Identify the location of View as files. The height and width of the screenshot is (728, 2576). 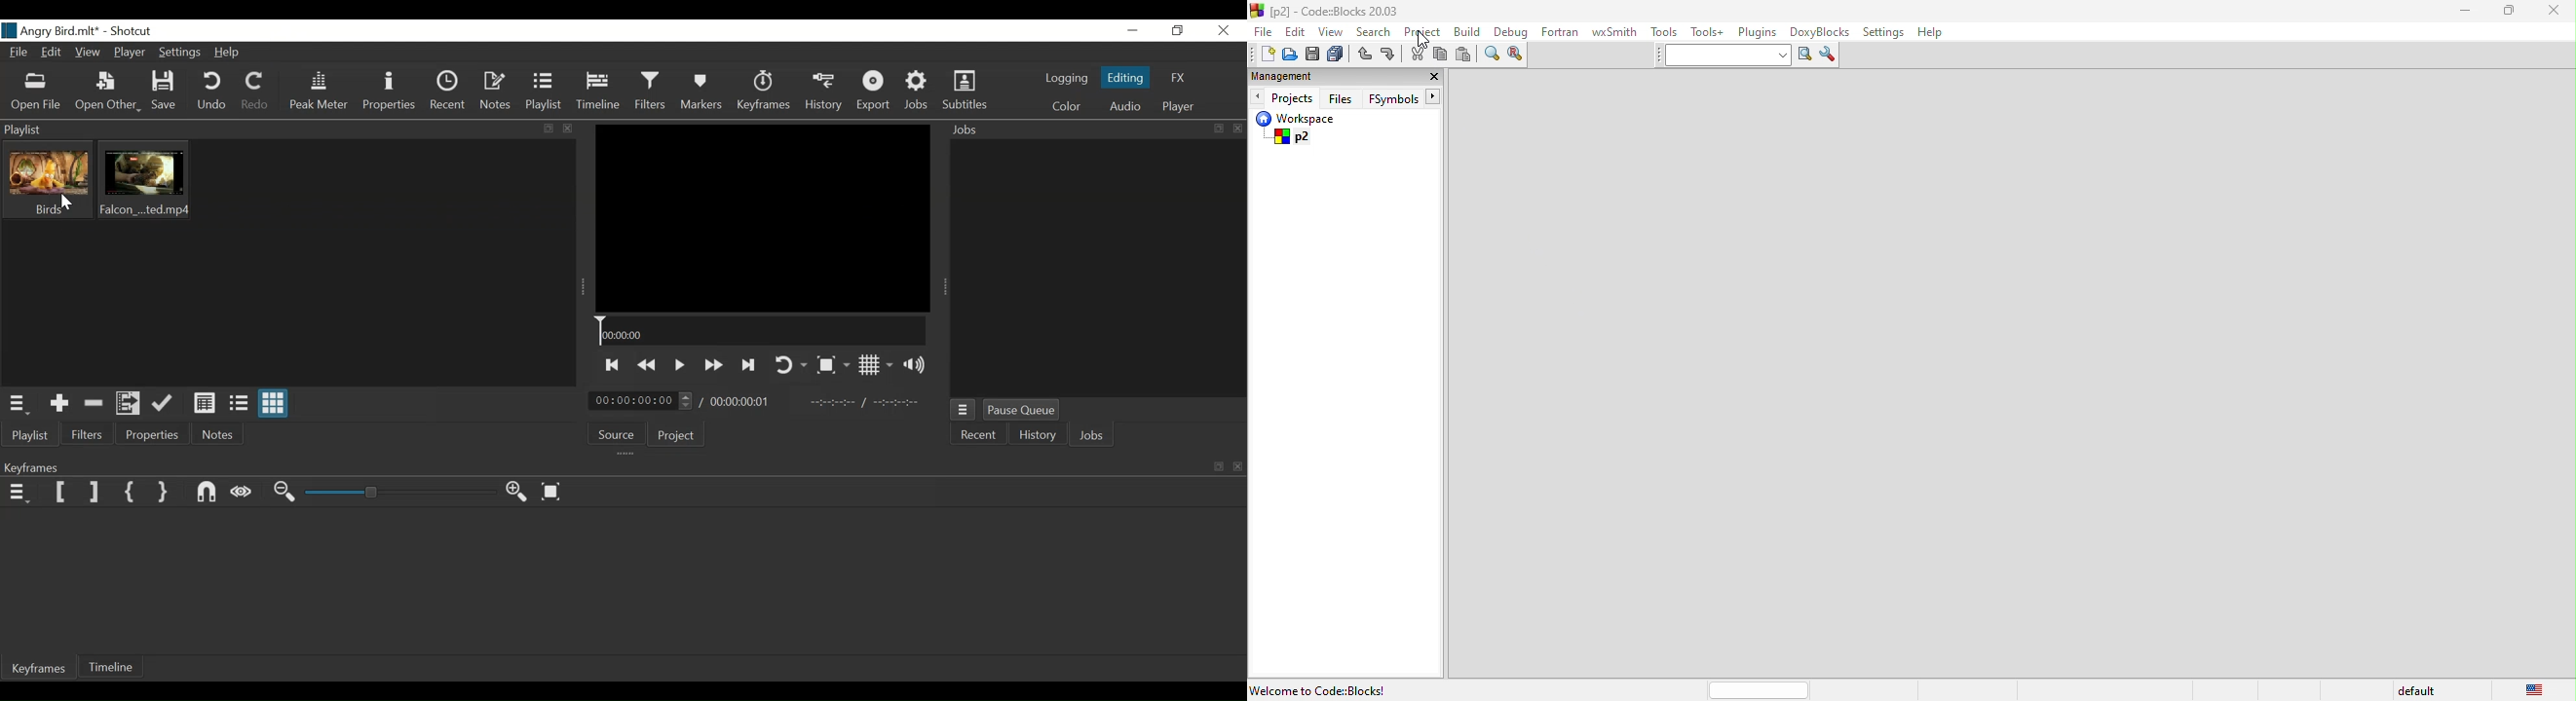
(241, 405).